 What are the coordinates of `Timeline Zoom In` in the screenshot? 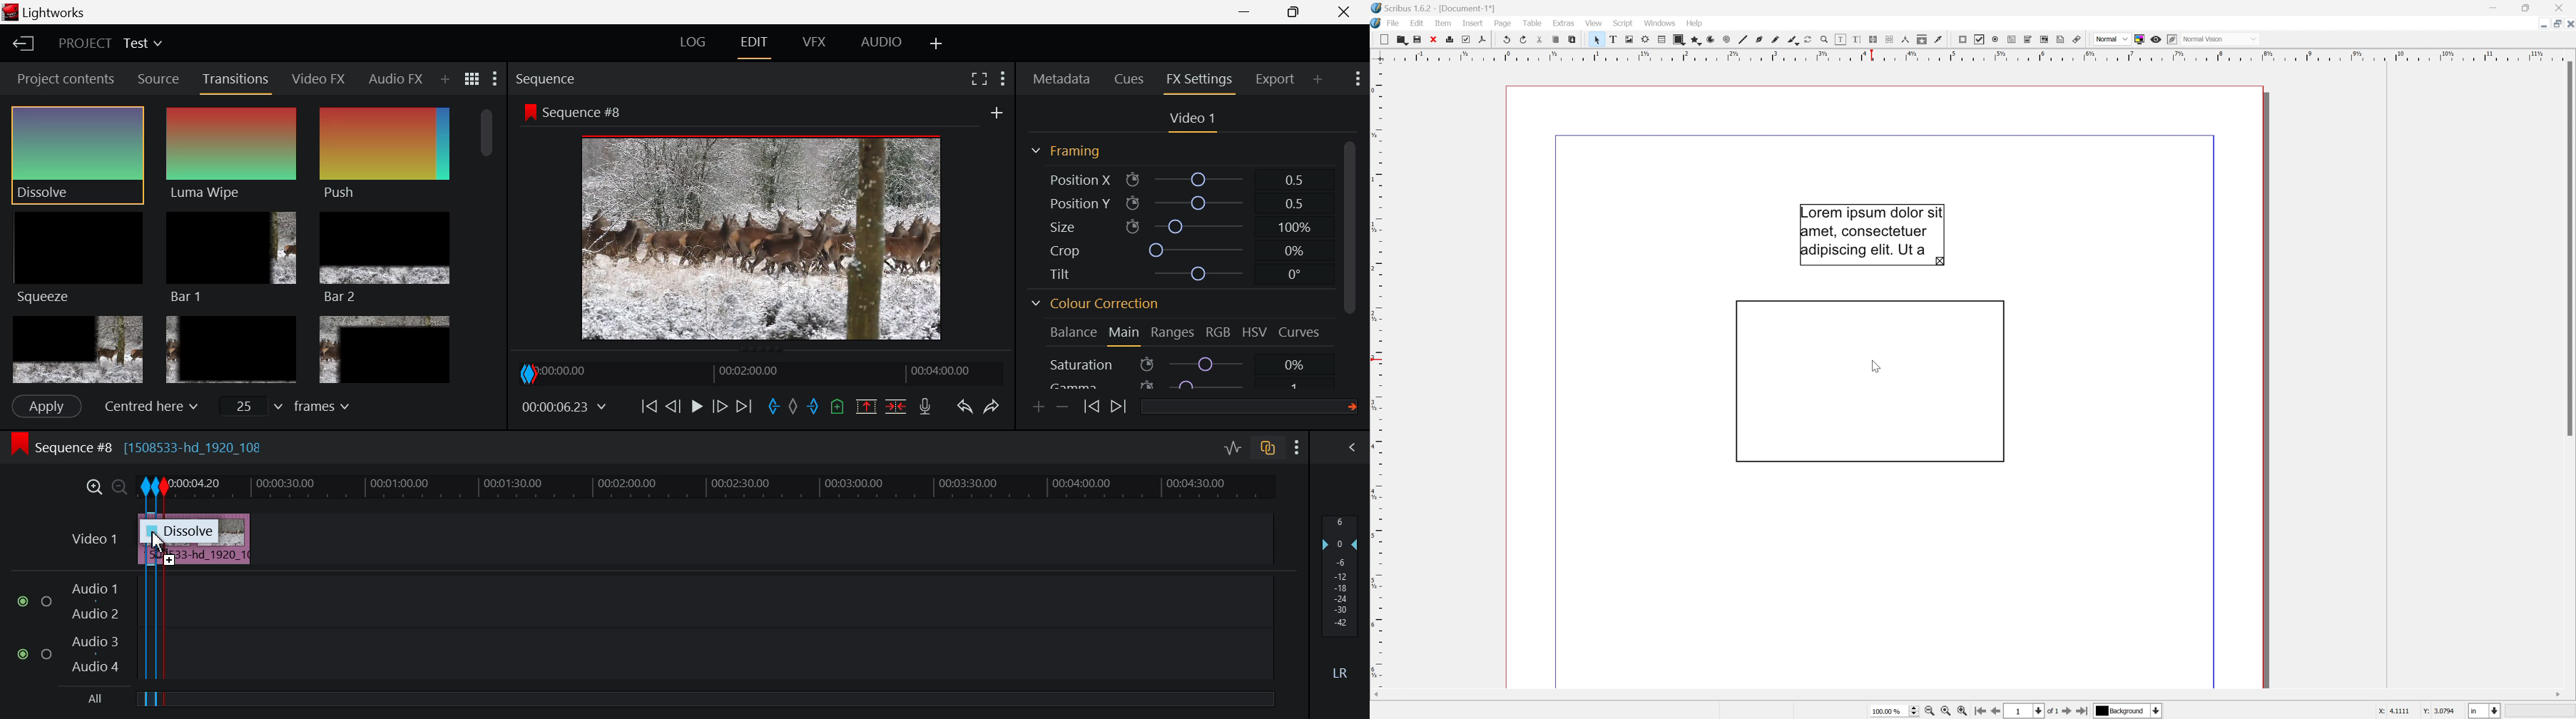 It's located at (95, 487).